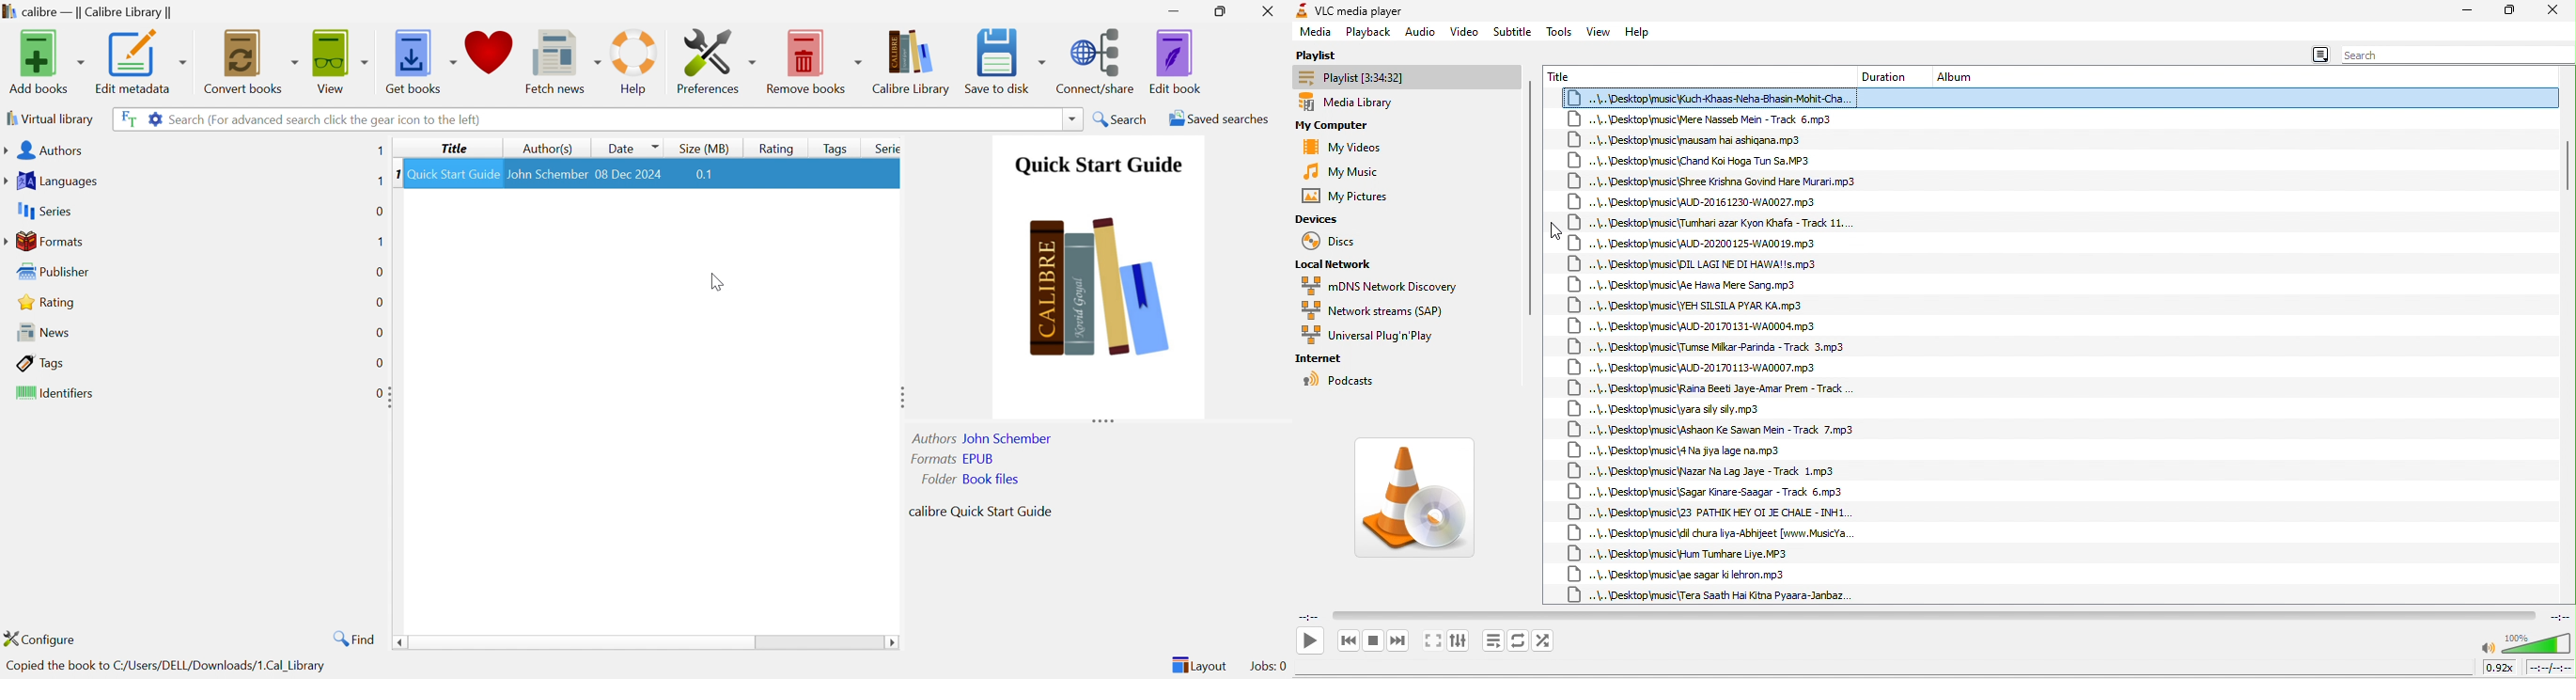 The image size is (2576, 700). What do you see at coordinates (1715, 472) in the screenshot?
I see `\..\Desktop\music\Nazar Na Lag Jaye - Track 1.mp3` at bounding box center [1715, 472].